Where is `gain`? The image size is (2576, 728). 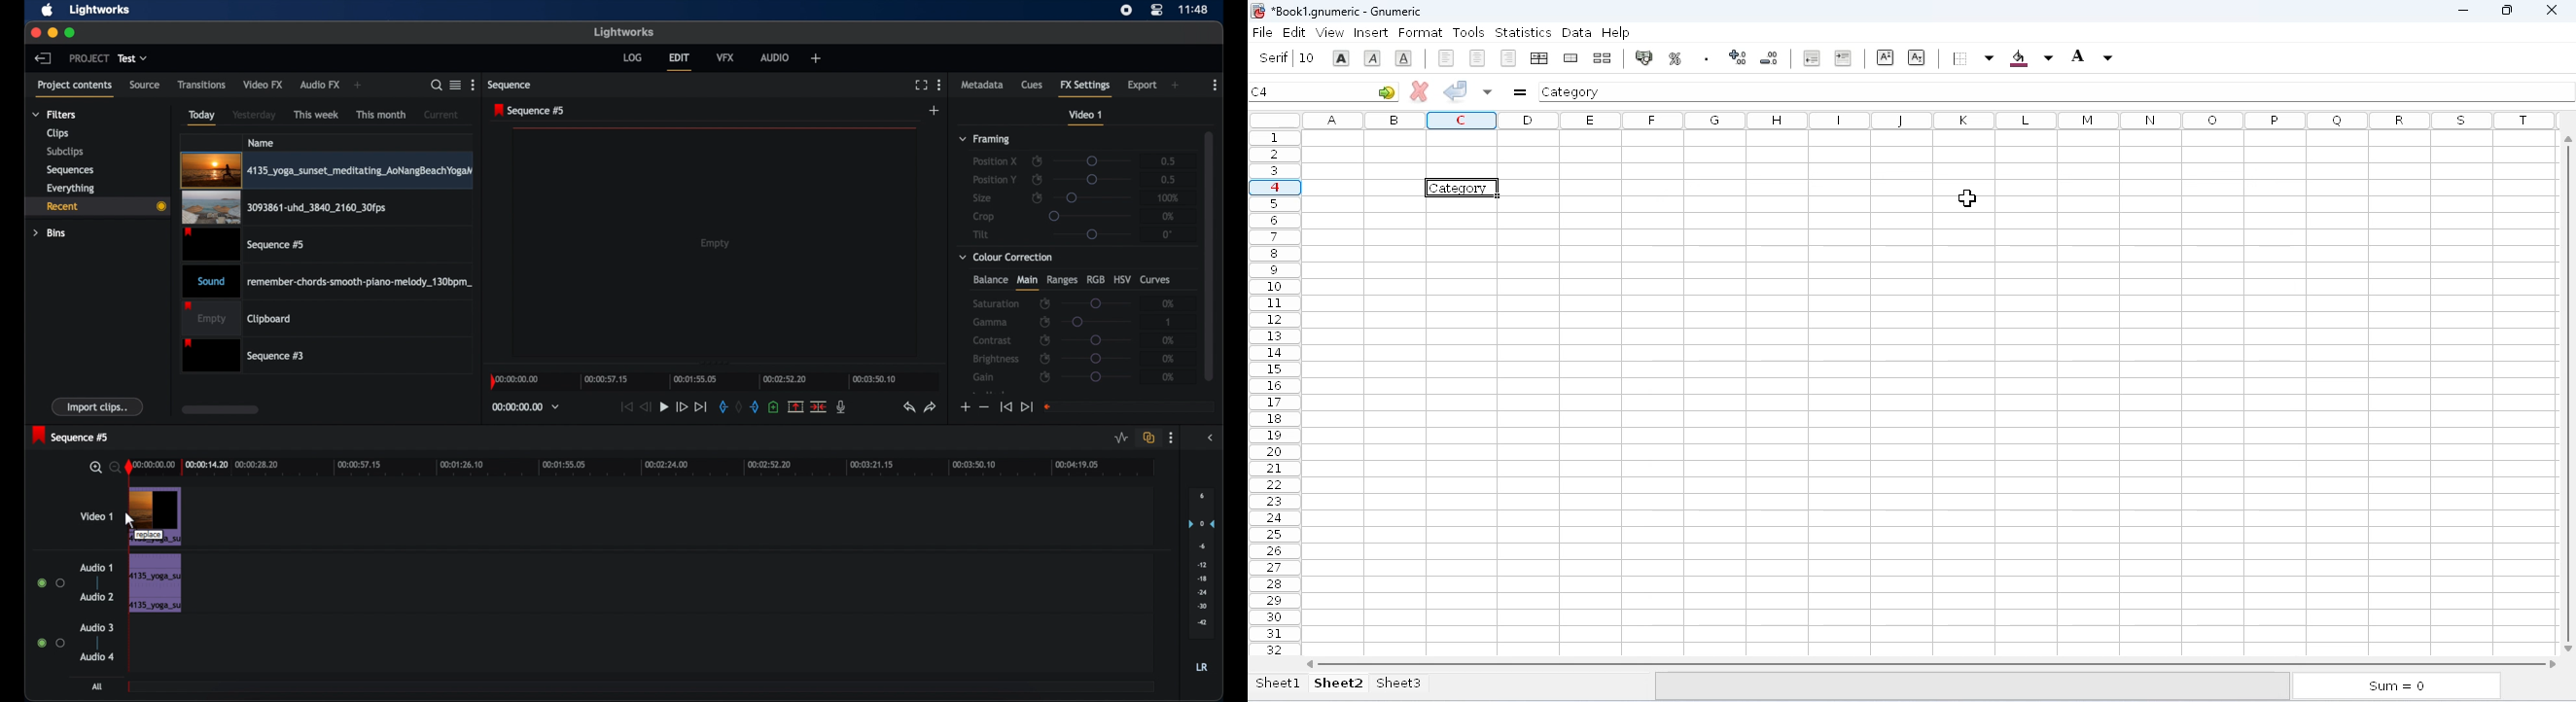
gain is located at coordinates (984, 377).